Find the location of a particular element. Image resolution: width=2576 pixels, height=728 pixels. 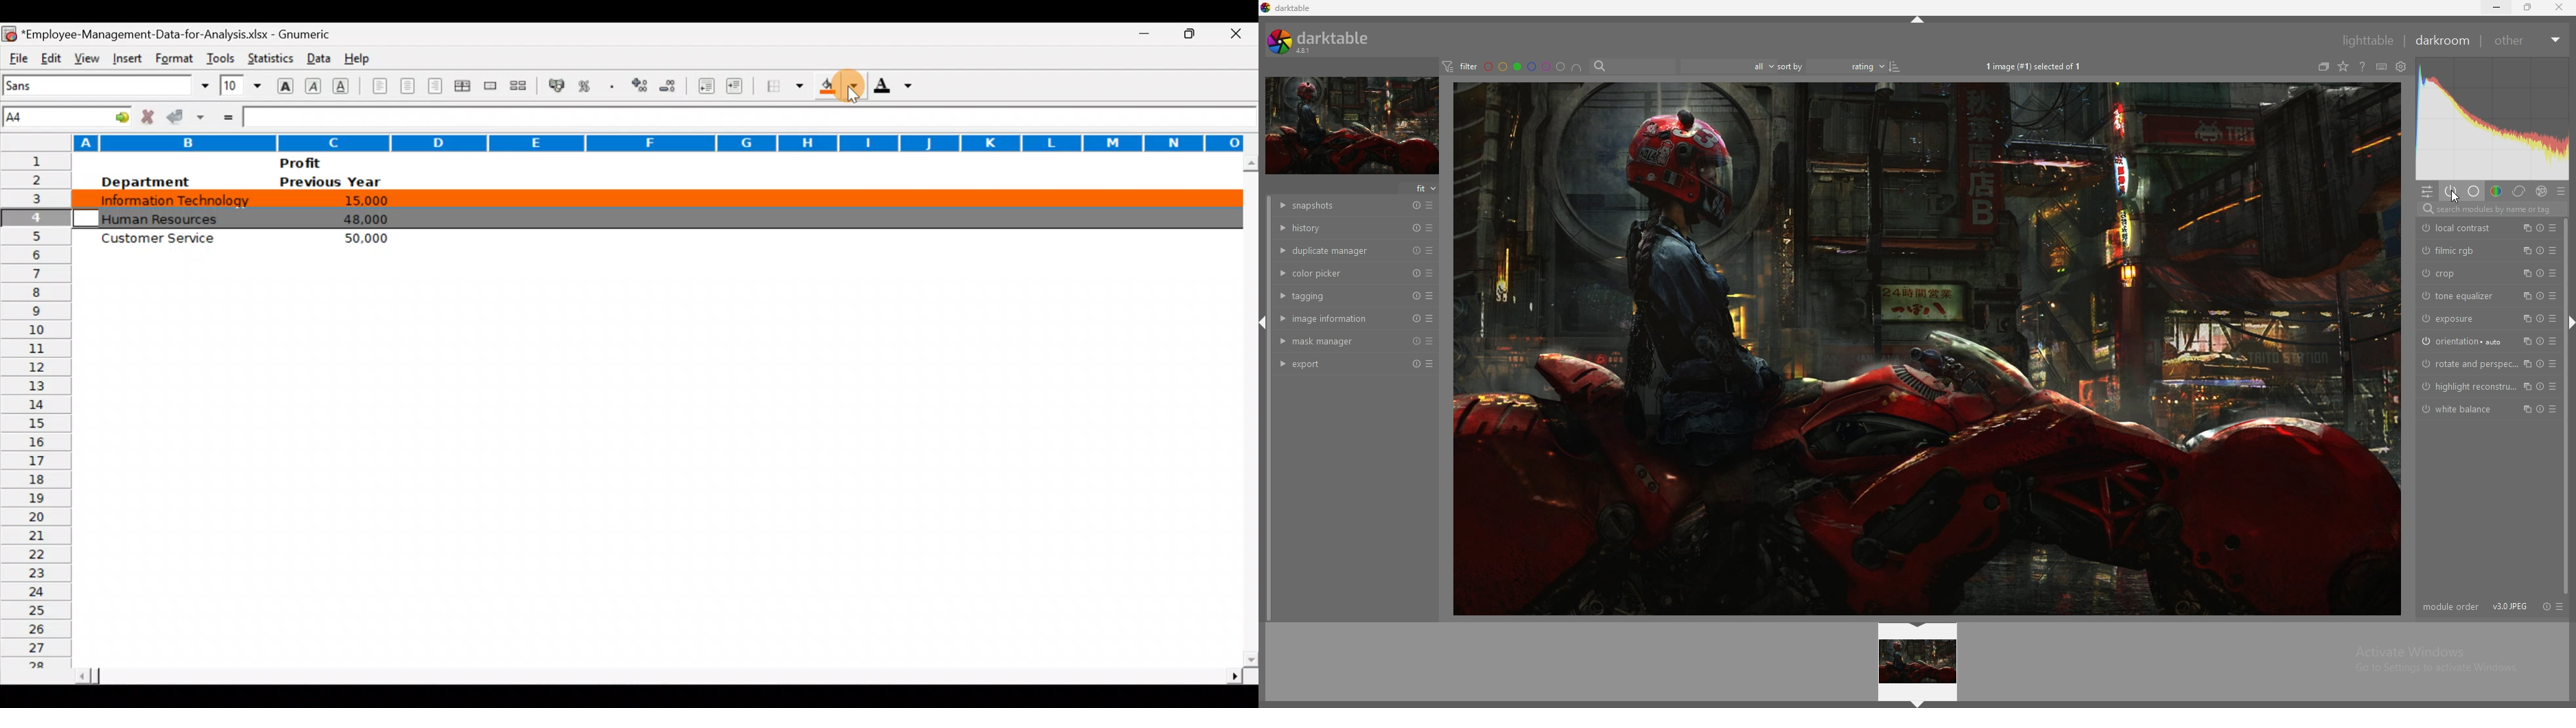

define shortcuts is located at coordinates (2381, 67).